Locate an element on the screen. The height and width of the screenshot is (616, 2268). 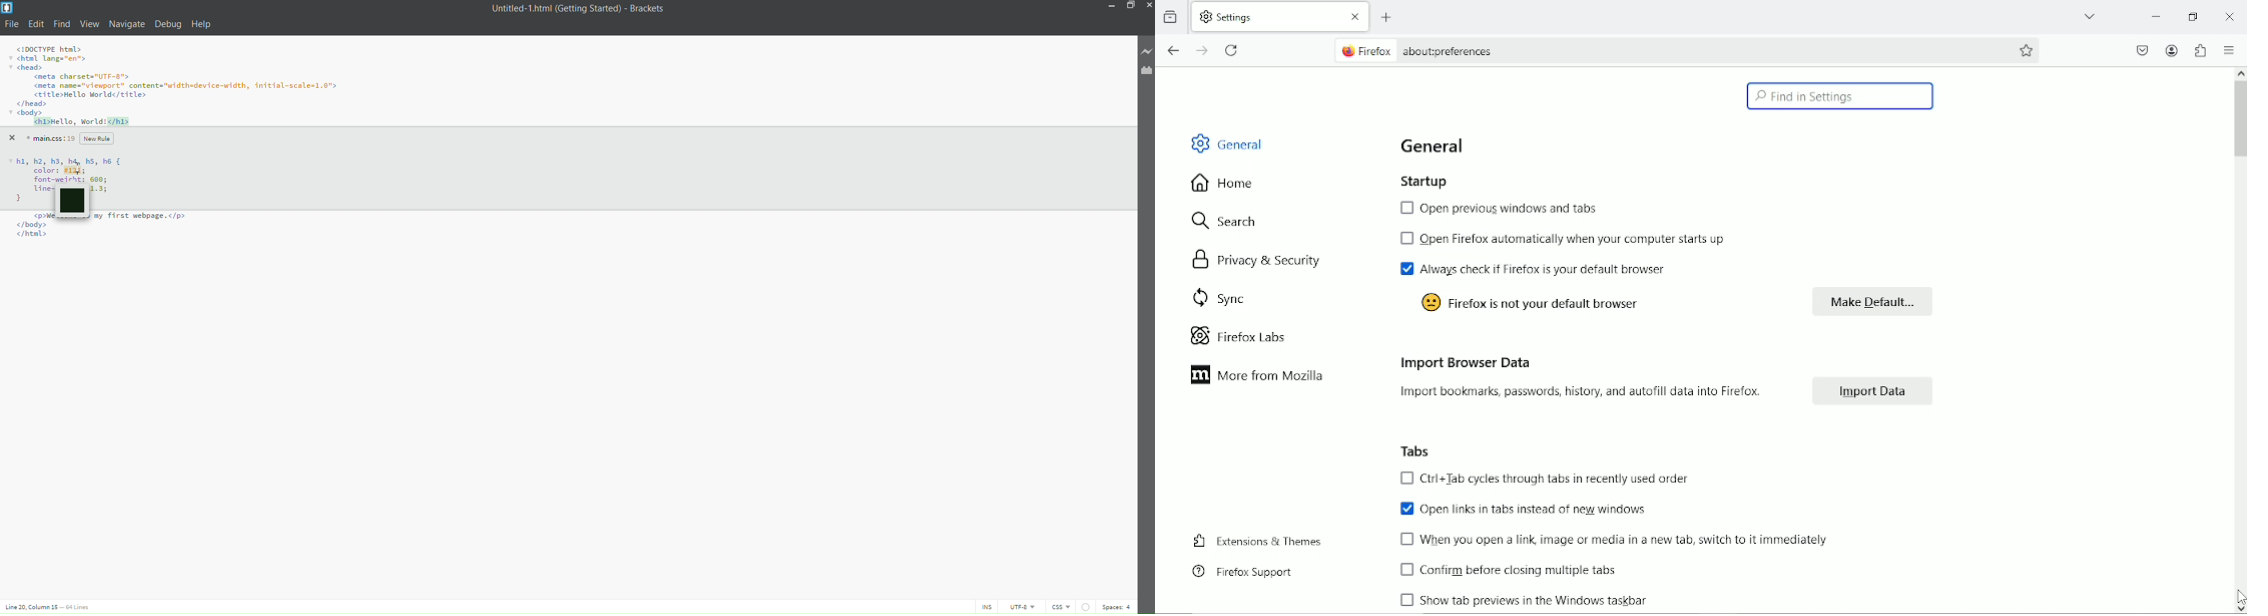
save to pocket is located at coordinates (2140, 50).